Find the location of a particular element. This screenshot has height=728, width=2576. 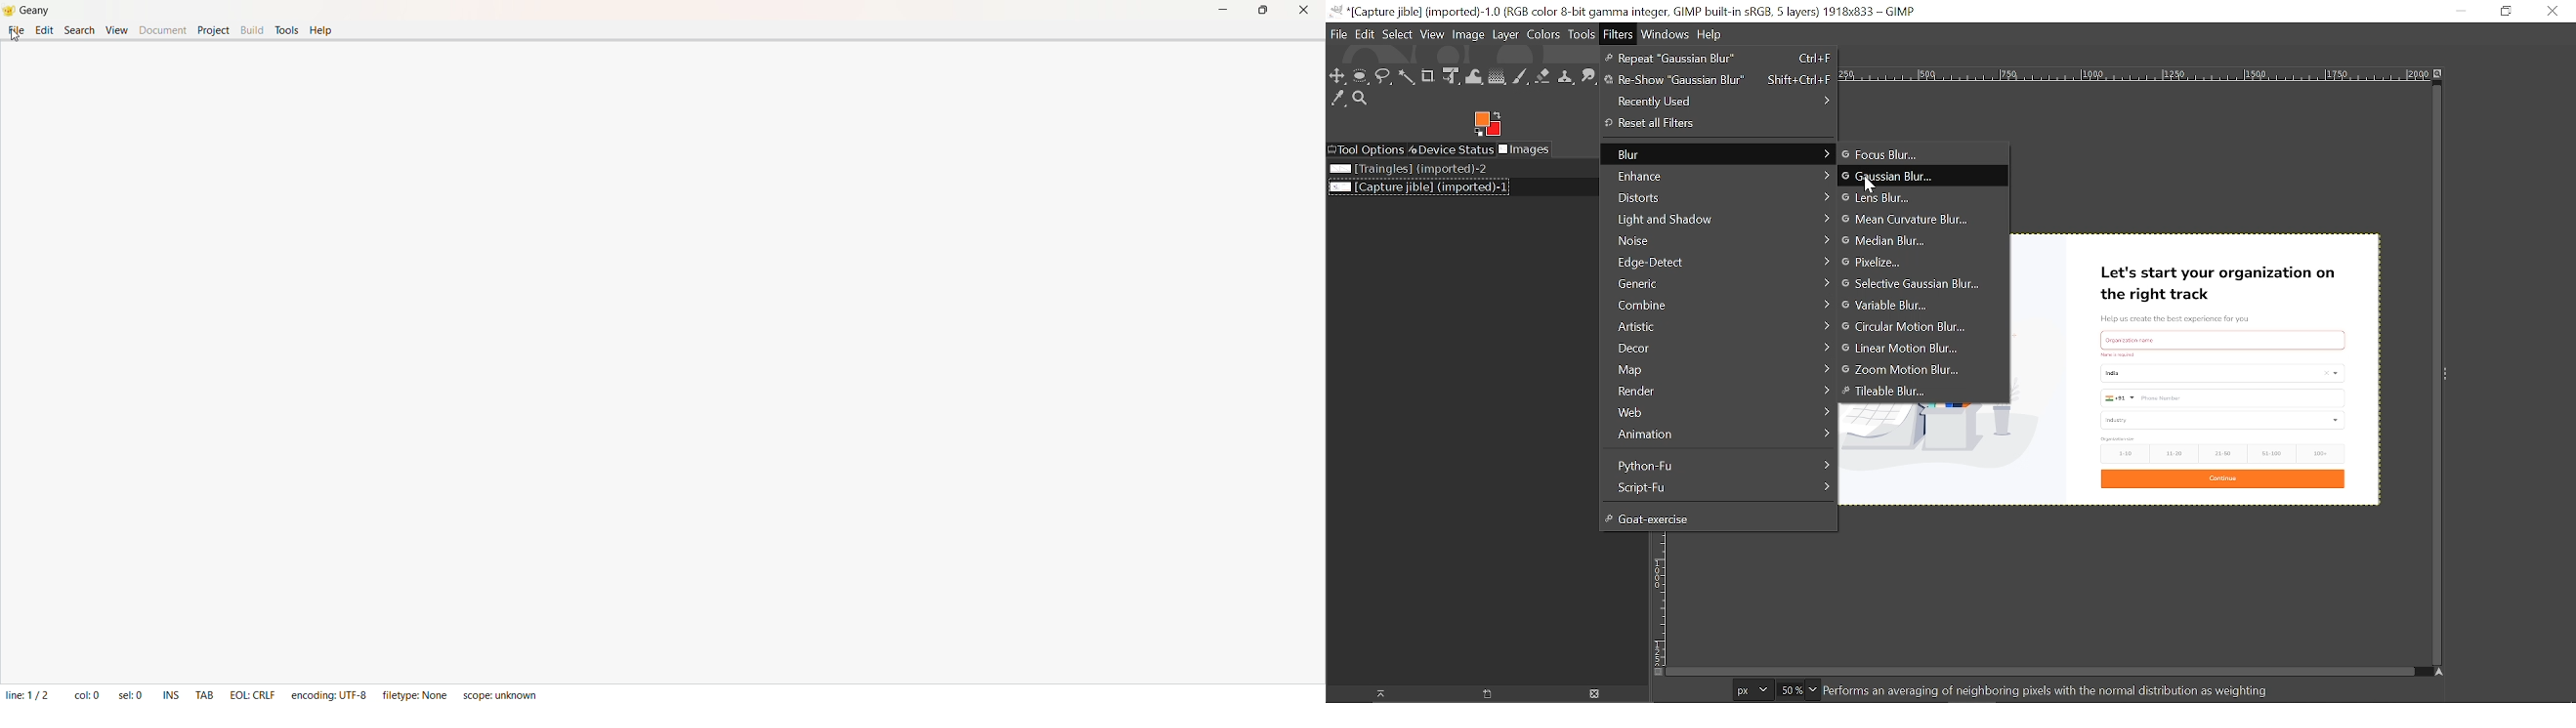

Vertical label is located at coordinates (1658, 599).